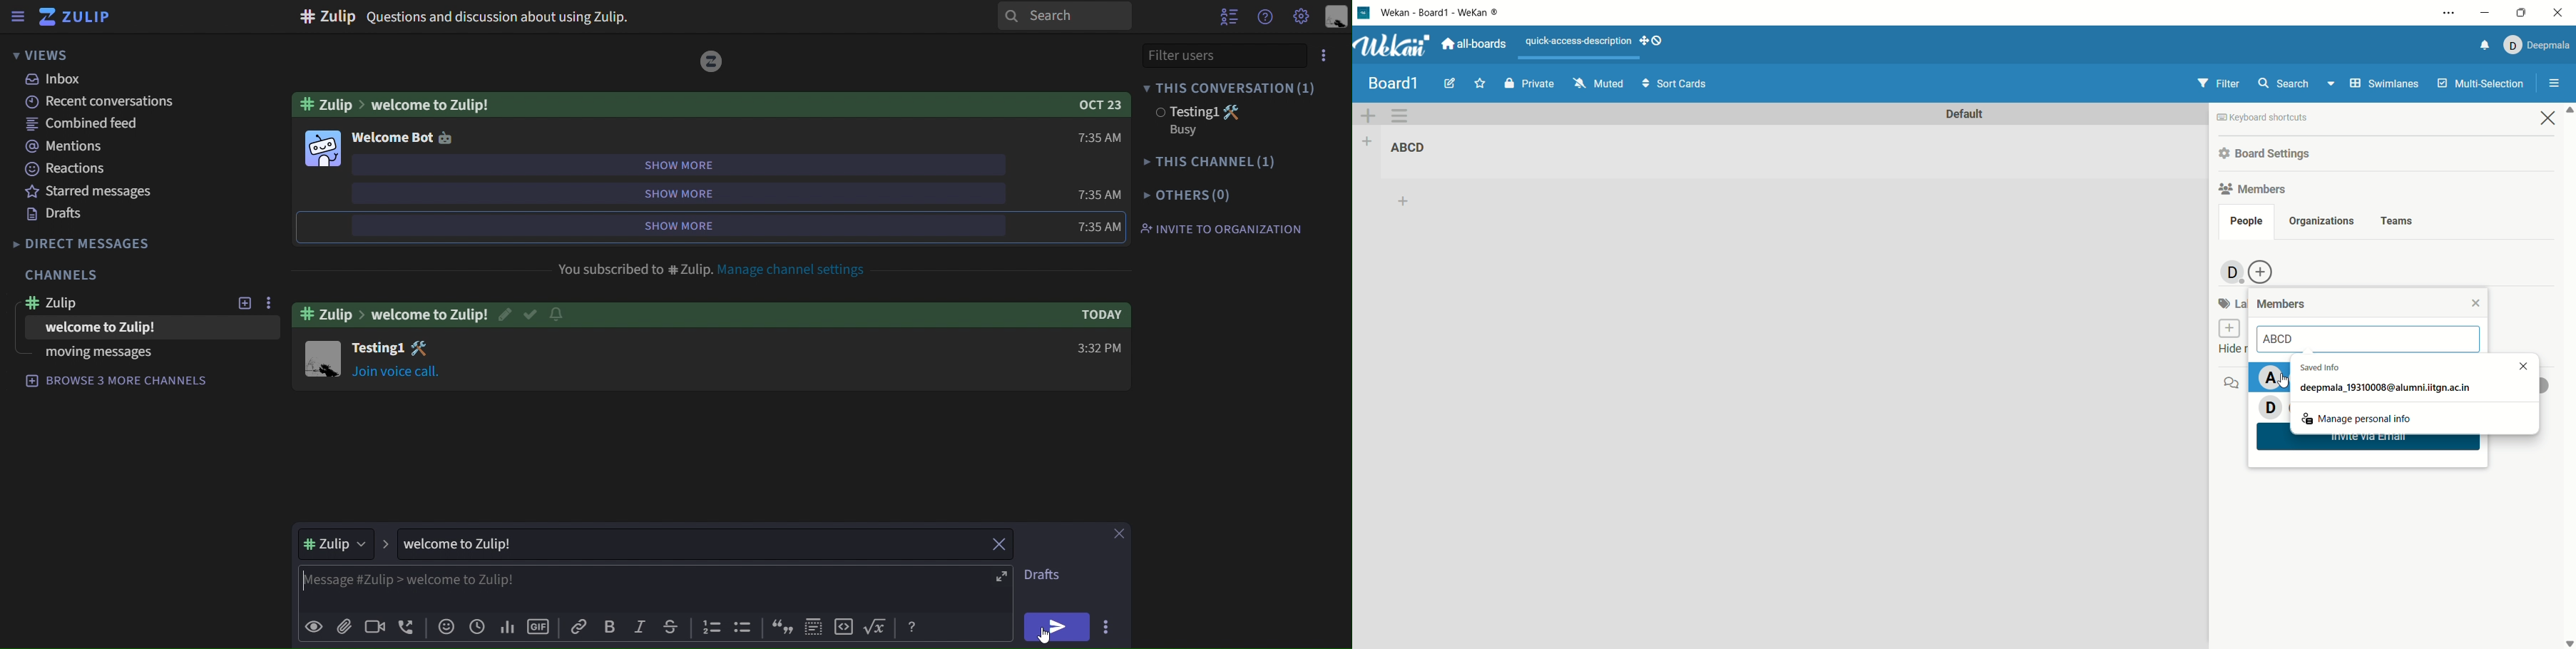 This screenshot has width=2576, height=672. What do you see at coordinates (96, 354) in the screenshot?
I see `moving messages` at bounding box center [96, 354].